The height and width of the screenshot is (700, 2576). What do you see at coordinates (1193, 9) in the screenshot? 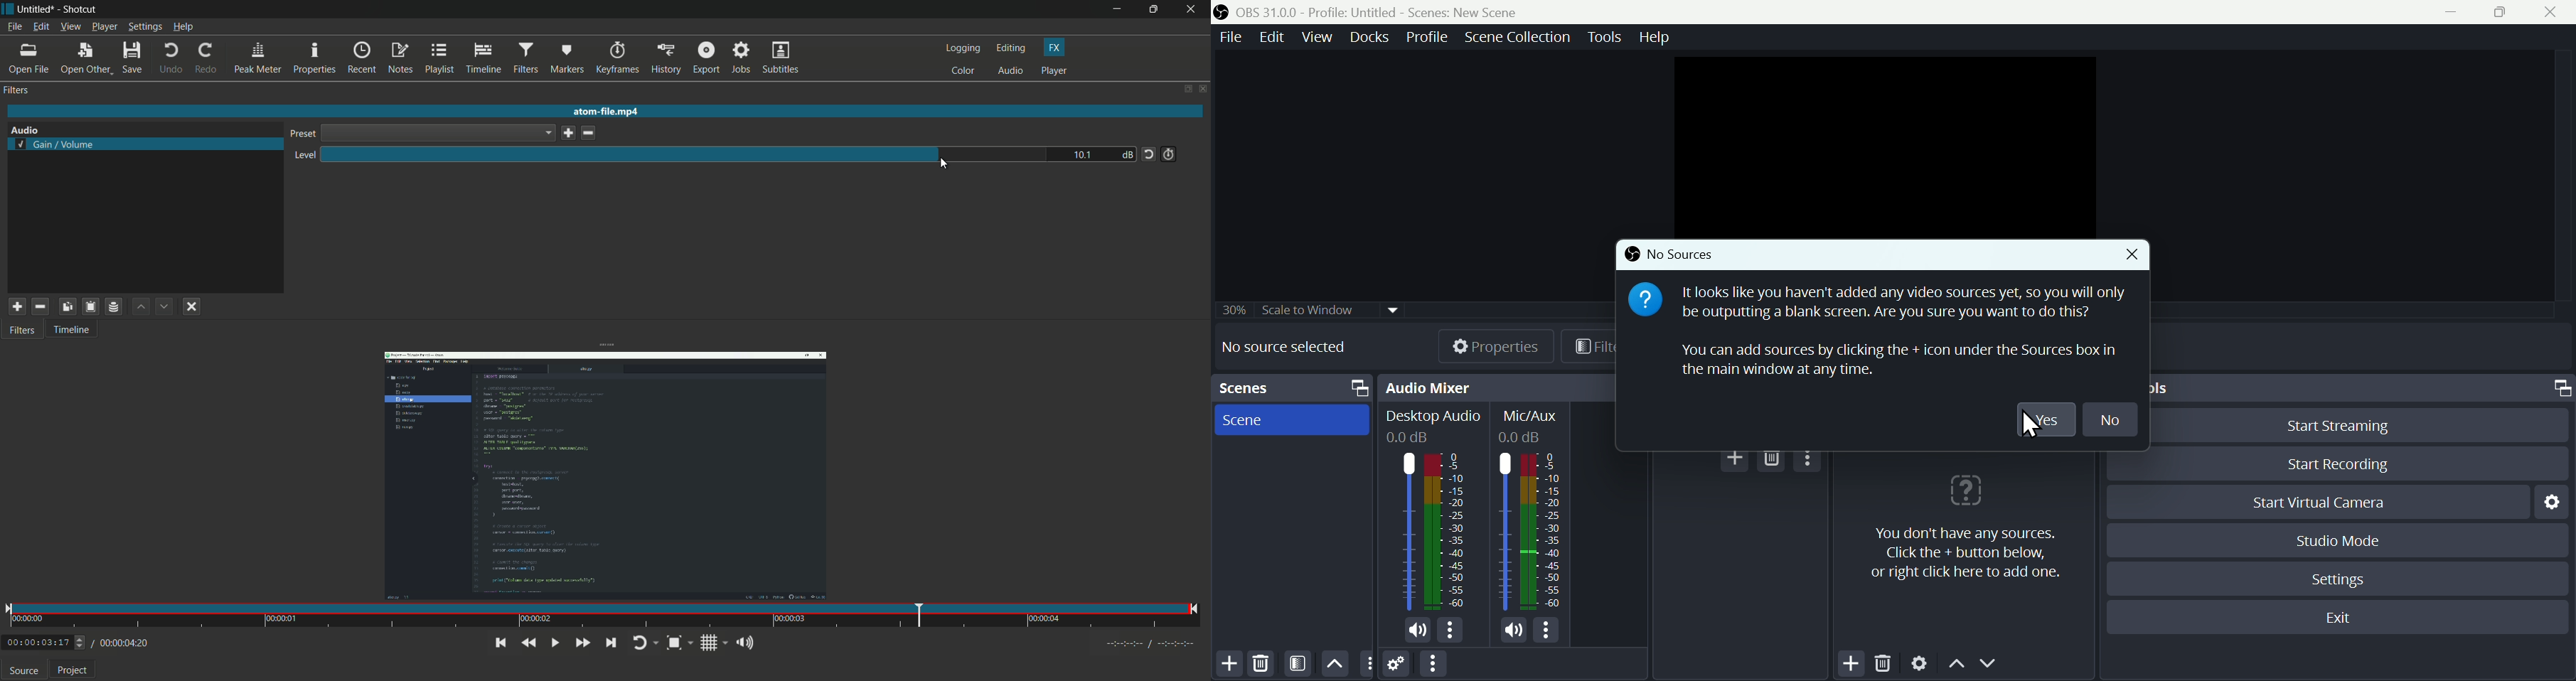
I see `close app` at bounding box center [1193, 9].